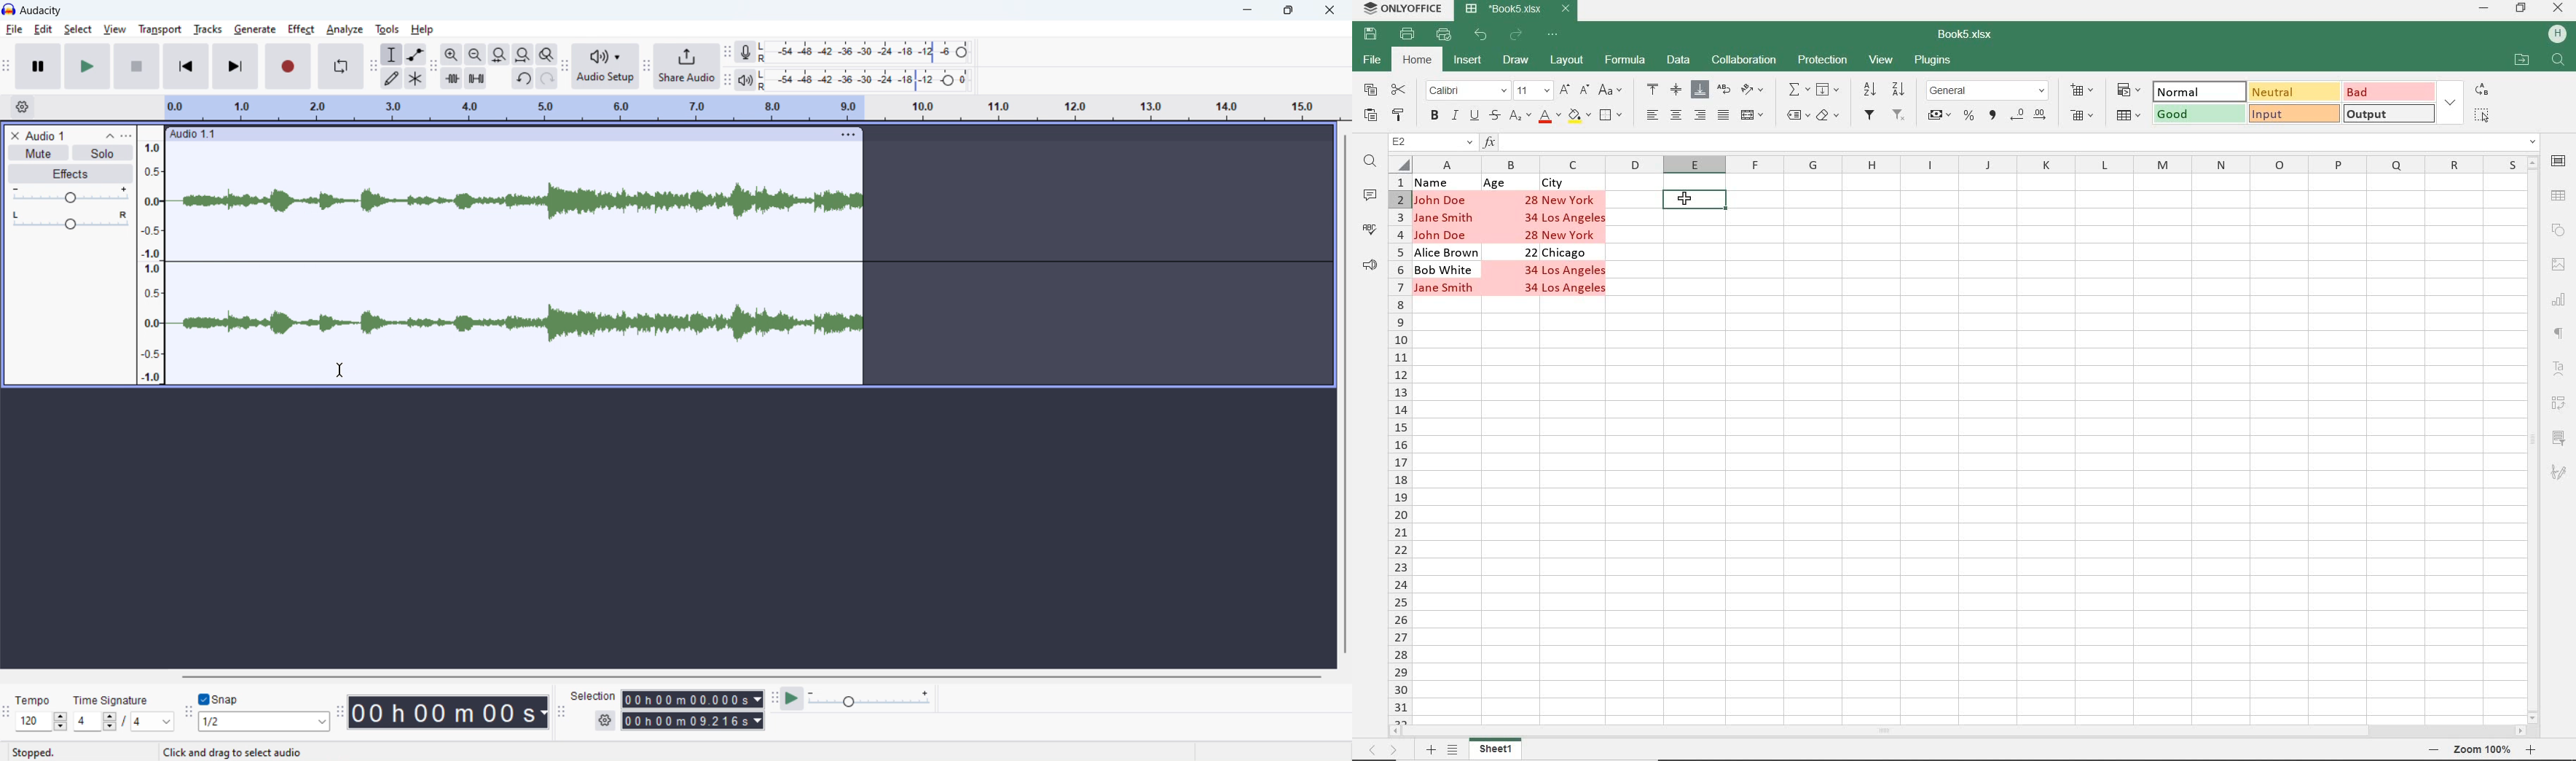 The width and height of the screenshot is (2576, 784). I want to click on PRINT, so click(1409, 34).